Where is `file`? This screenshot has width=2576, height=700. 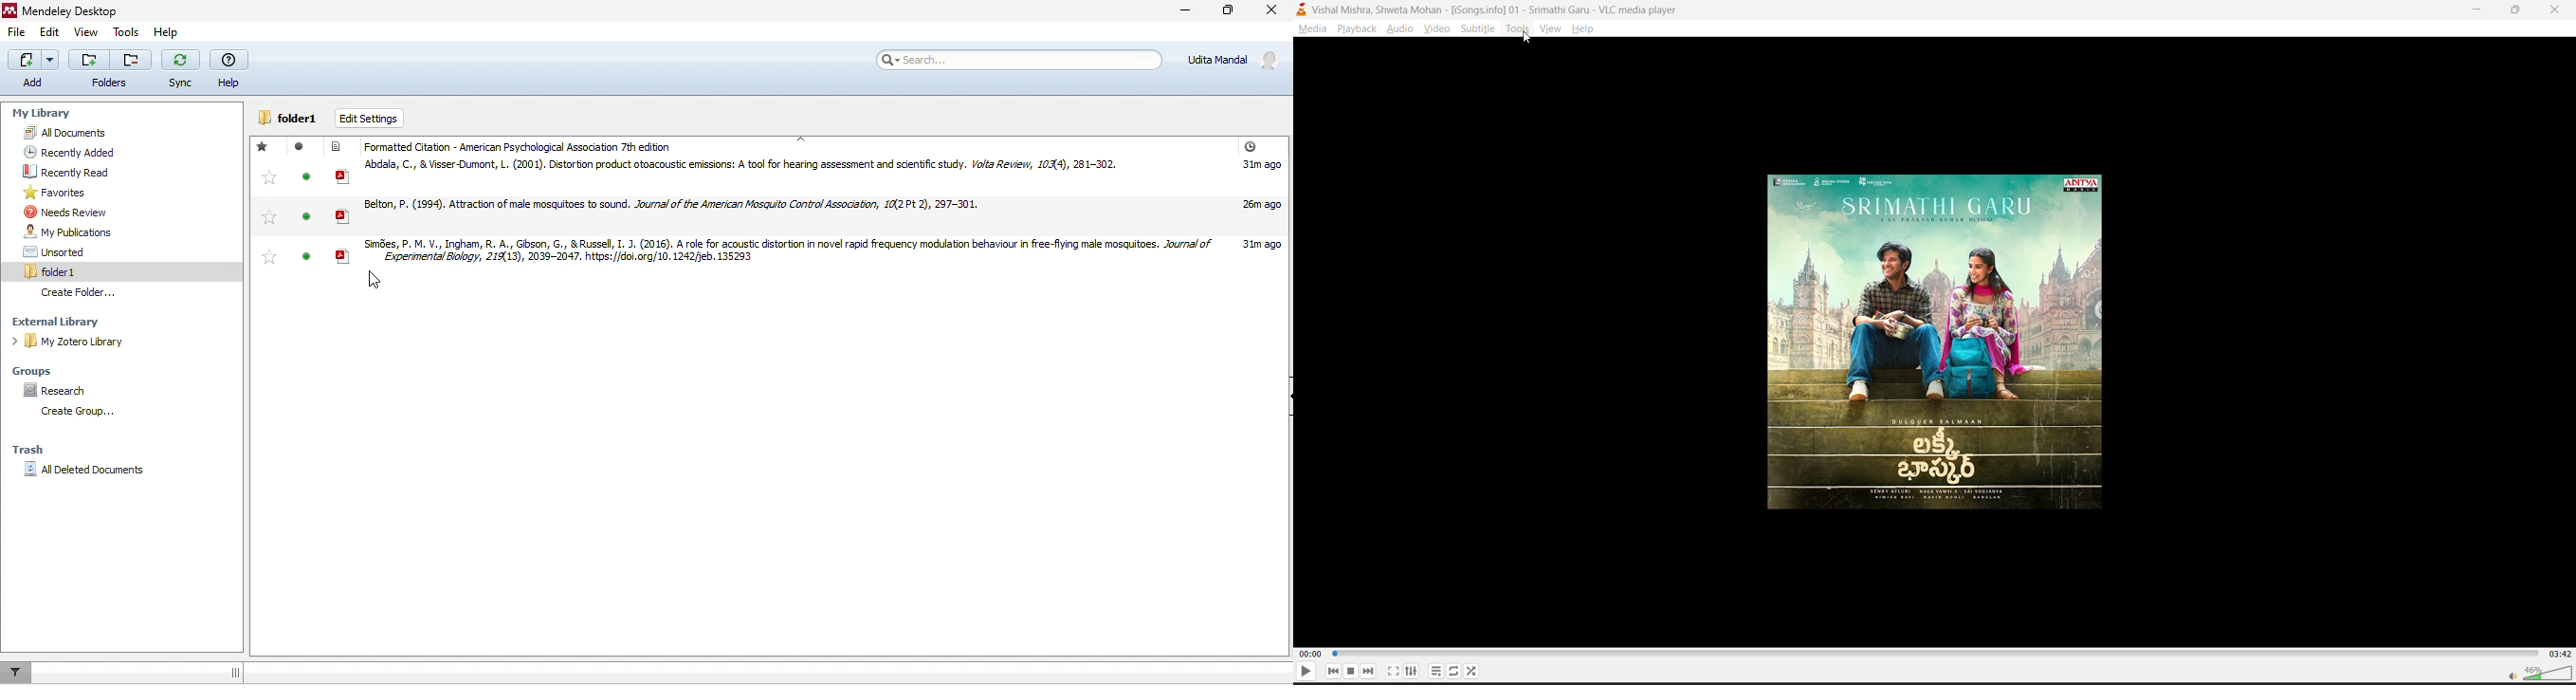 file is located at coordinates (16, 32).